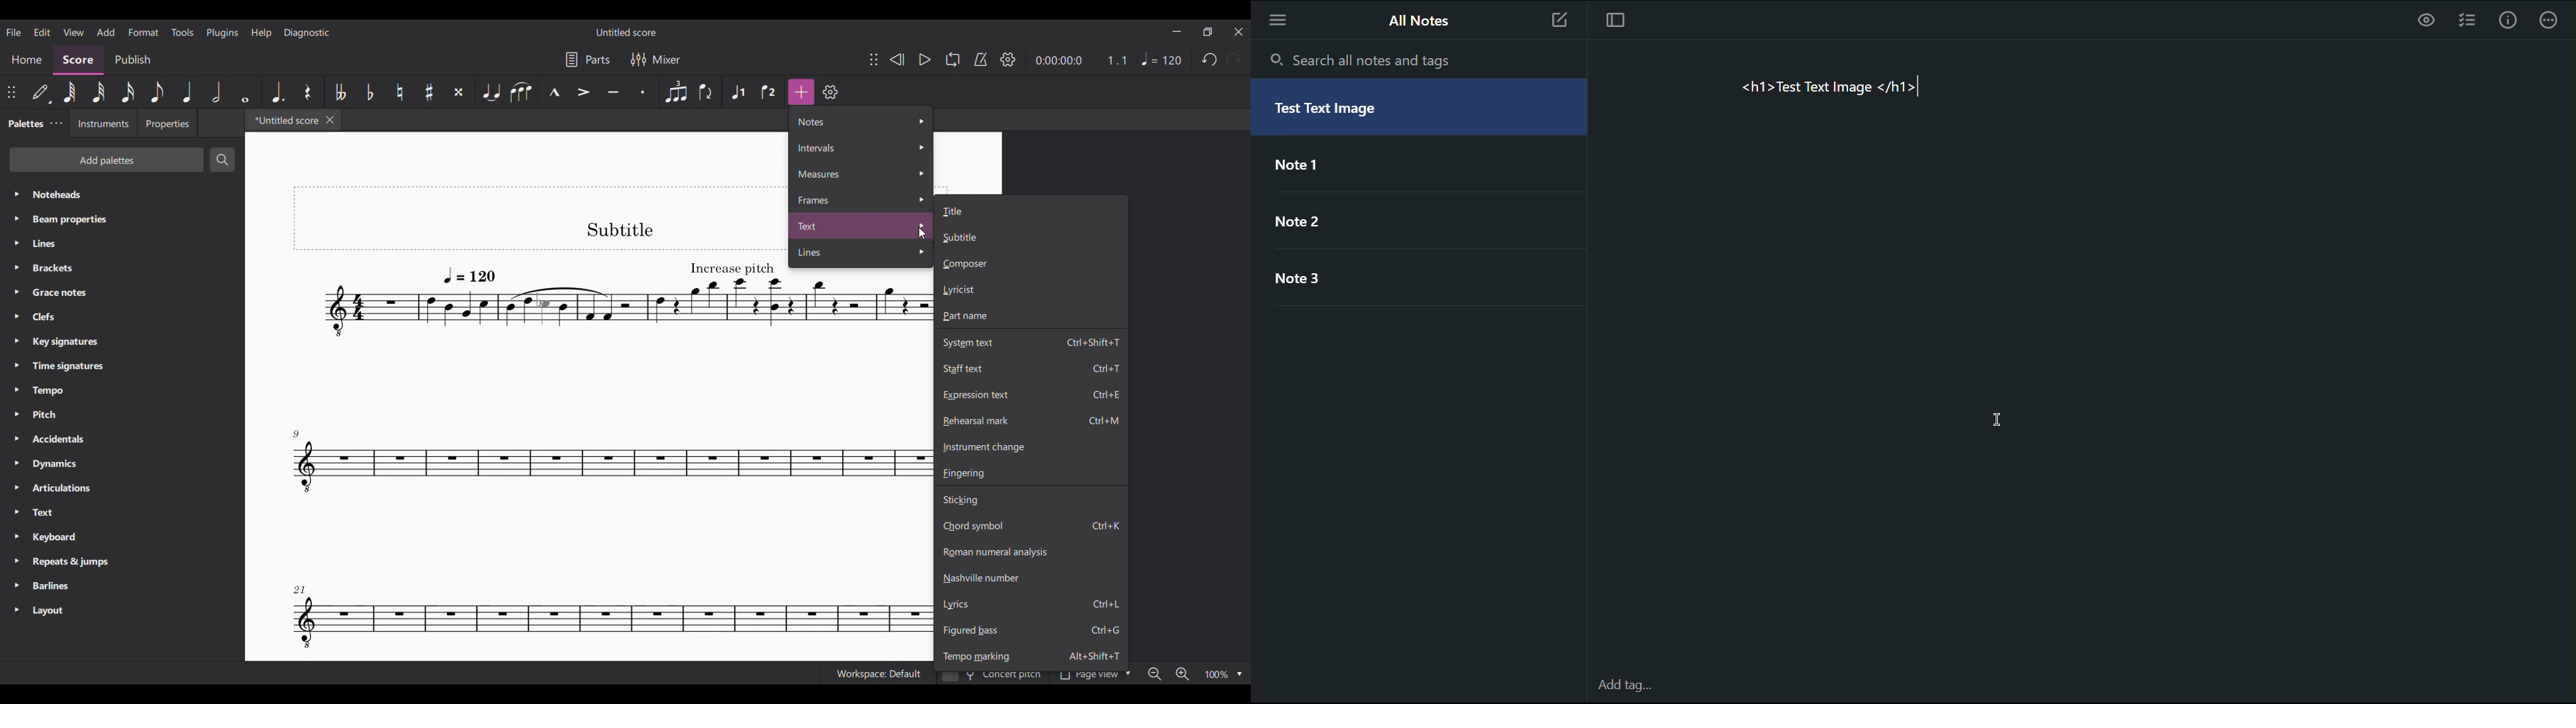  Describe the element at coordinates (981, 59) in the screenshot. I see `Metronome` at that location.